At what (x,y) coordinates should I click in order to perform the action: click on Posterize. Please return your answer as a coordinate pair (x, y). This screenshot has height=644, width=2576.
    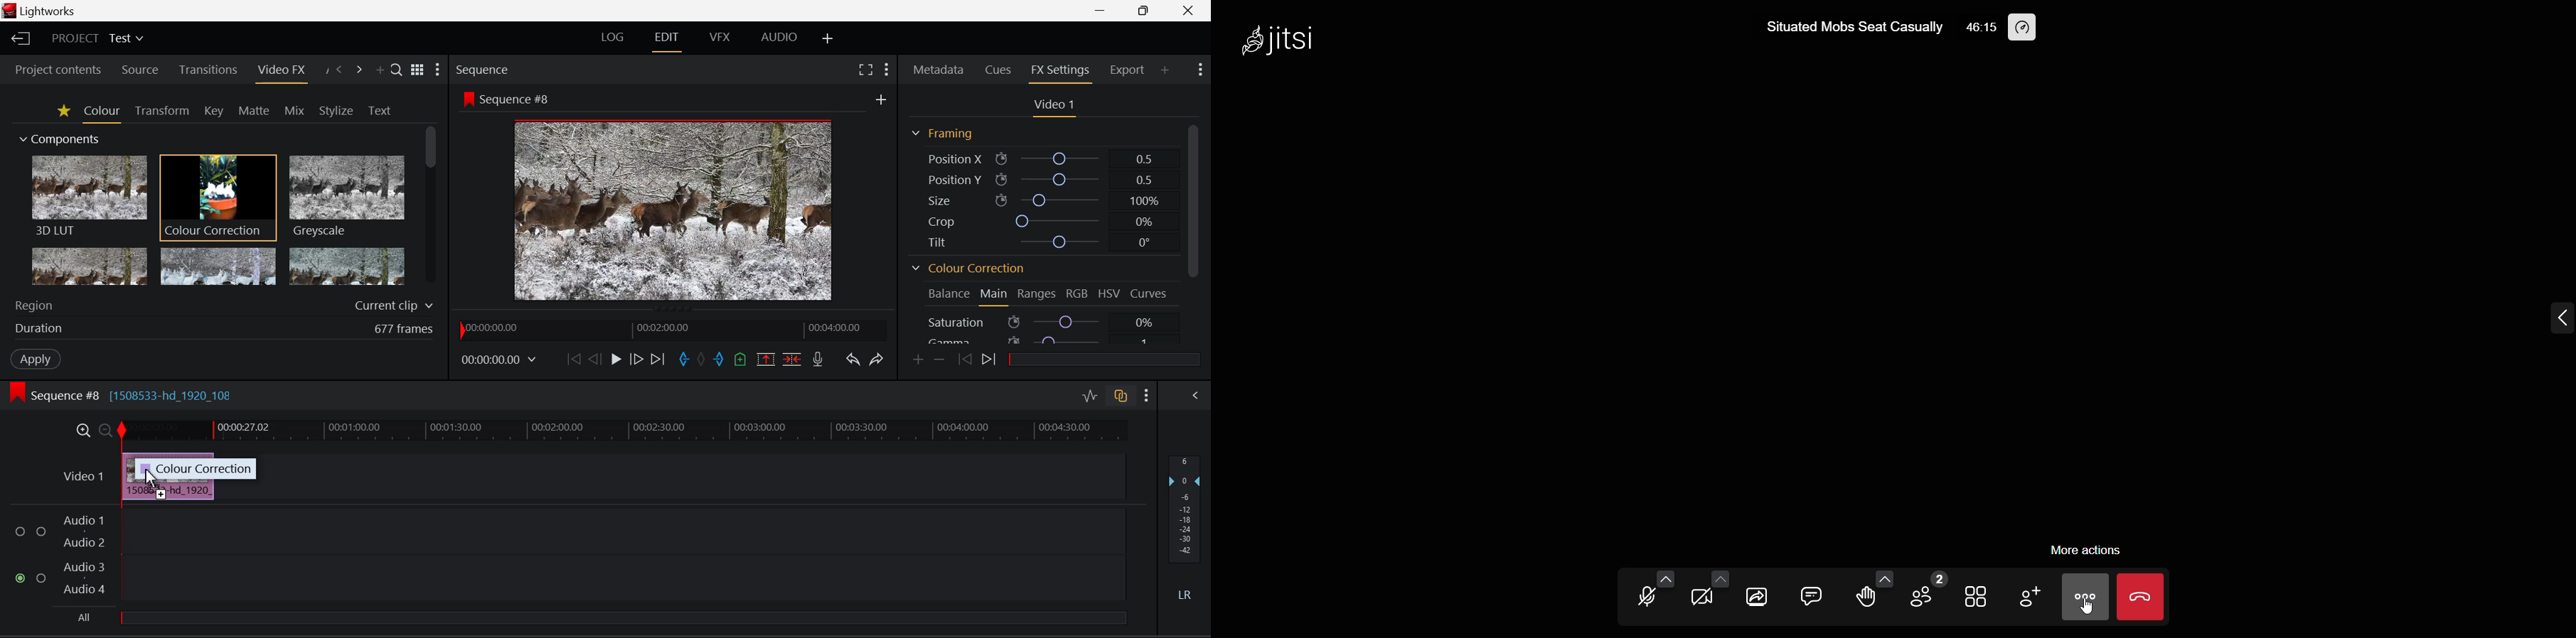
    Looking at the image, I should click on (345, 266).